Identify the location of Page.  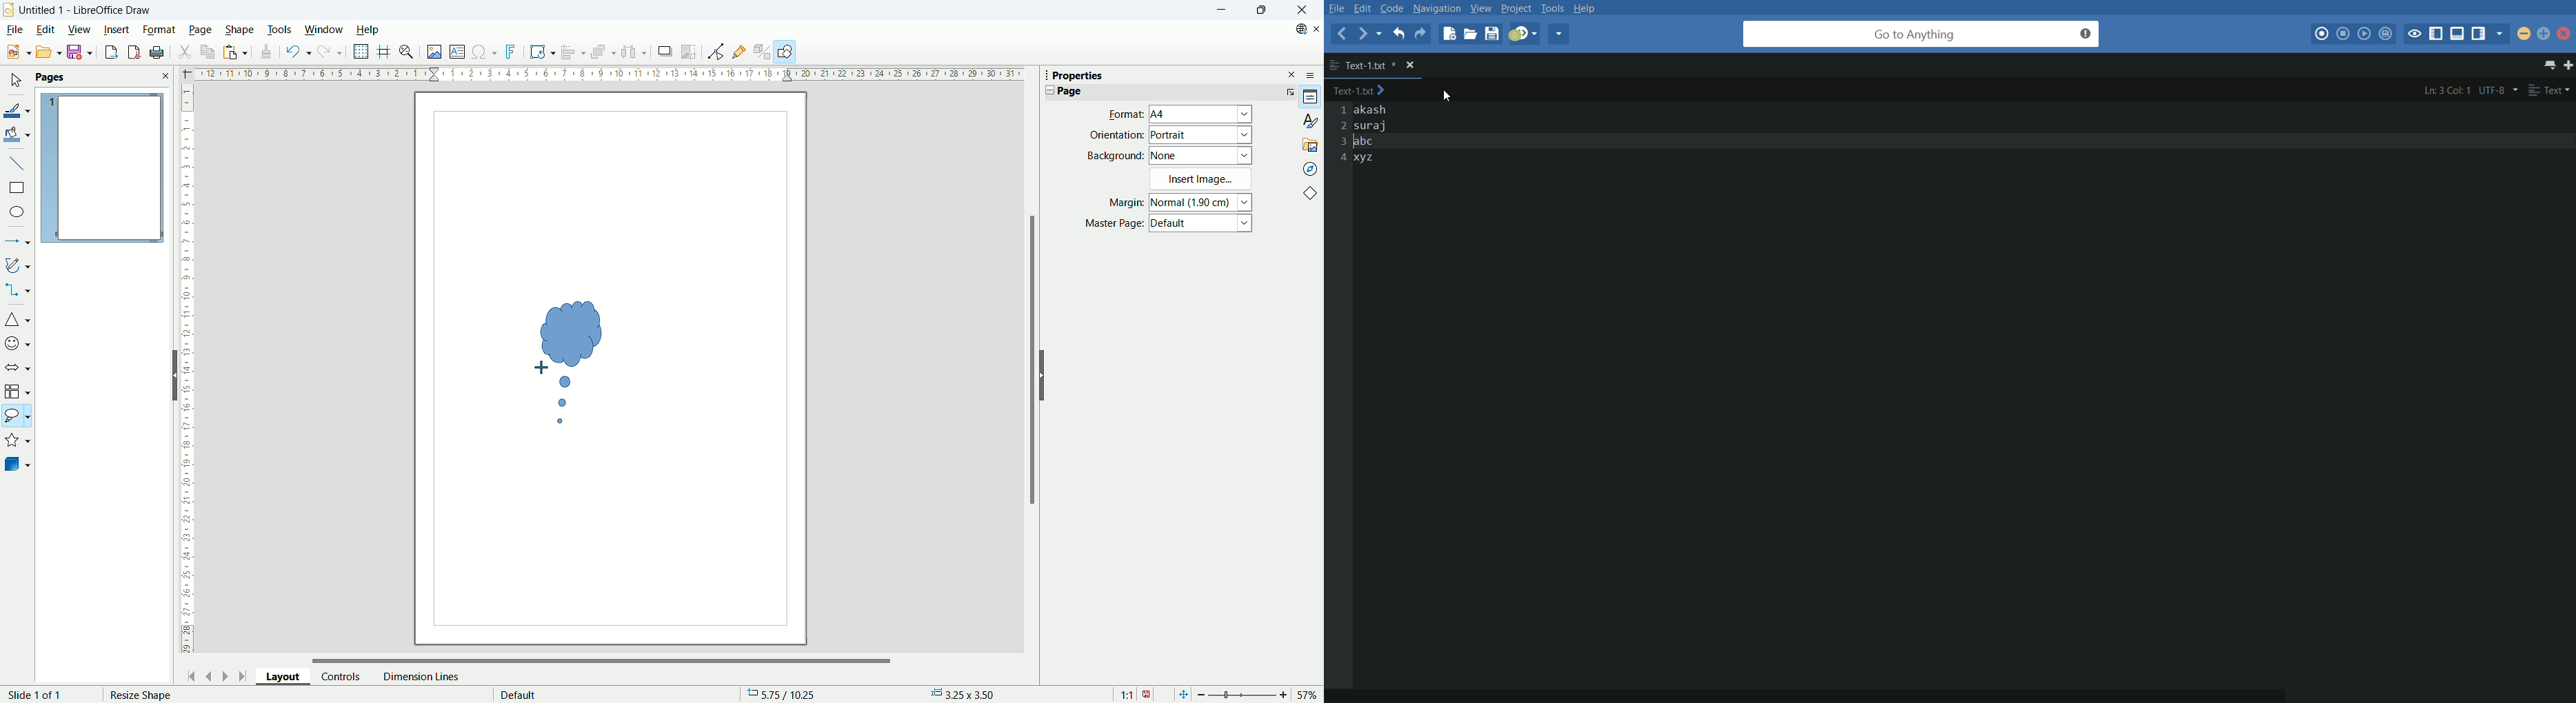
(1069, 91).